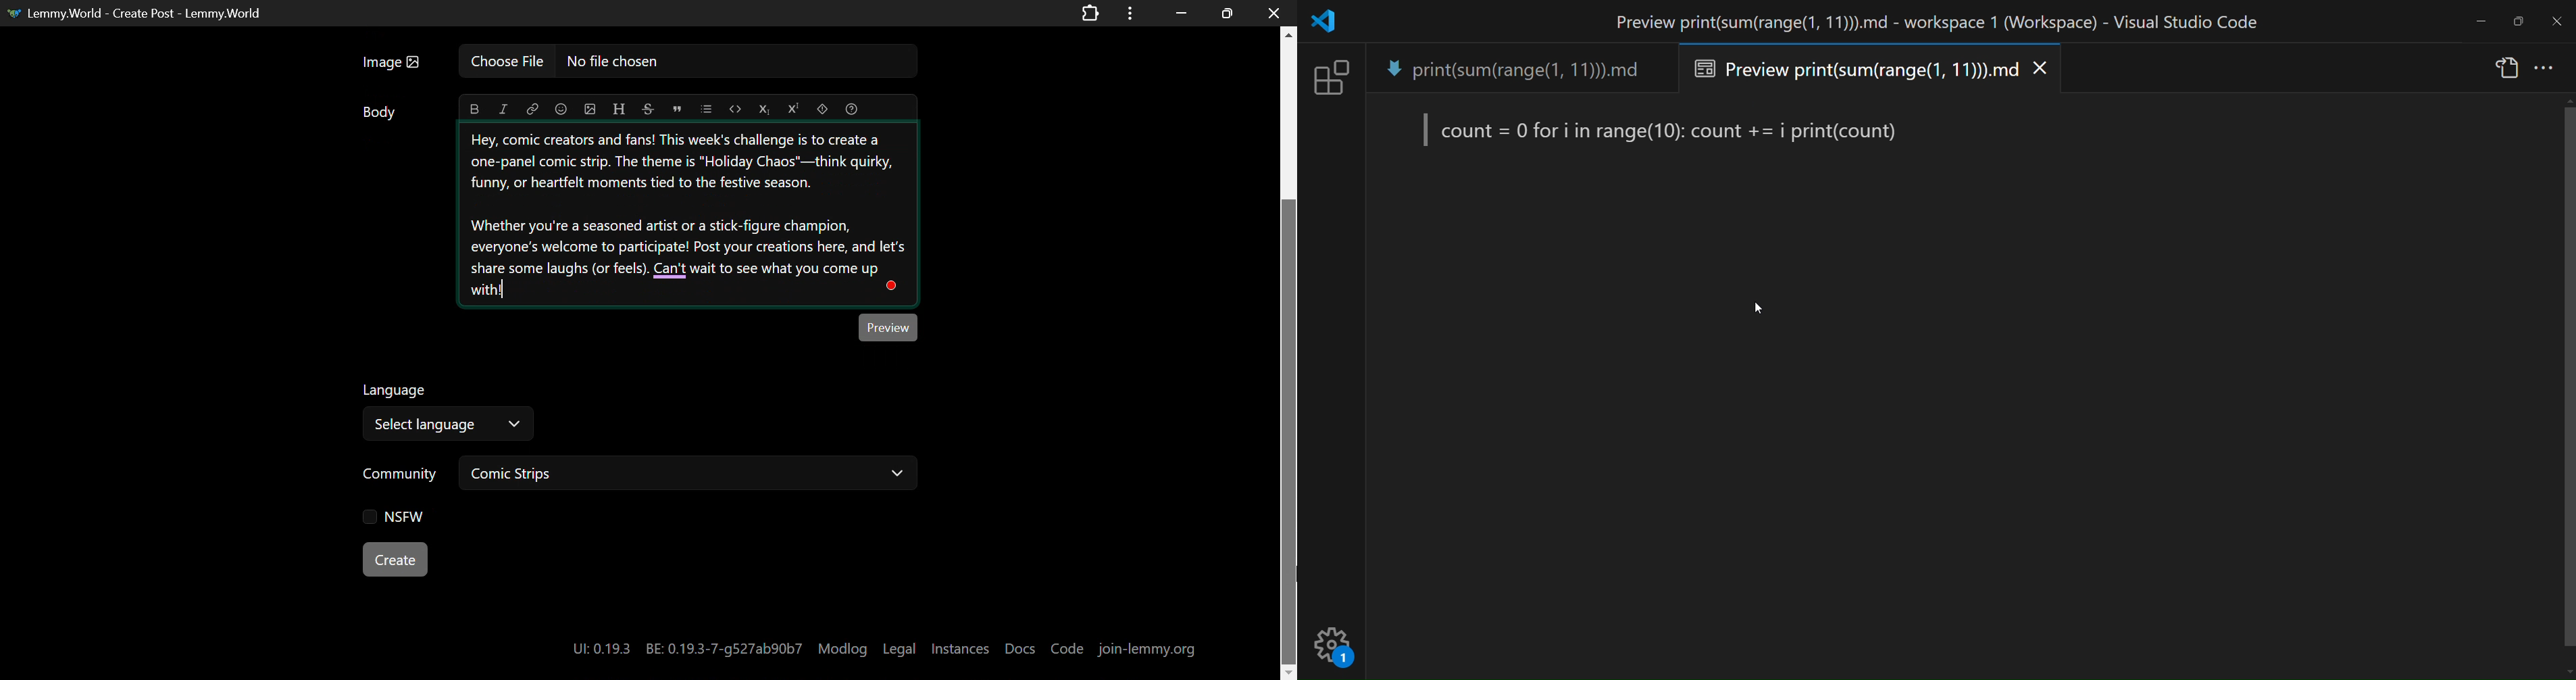  Describe the element at coordinates (635, 66) in the screenshot. I see `Image: No file chosen` at that location.